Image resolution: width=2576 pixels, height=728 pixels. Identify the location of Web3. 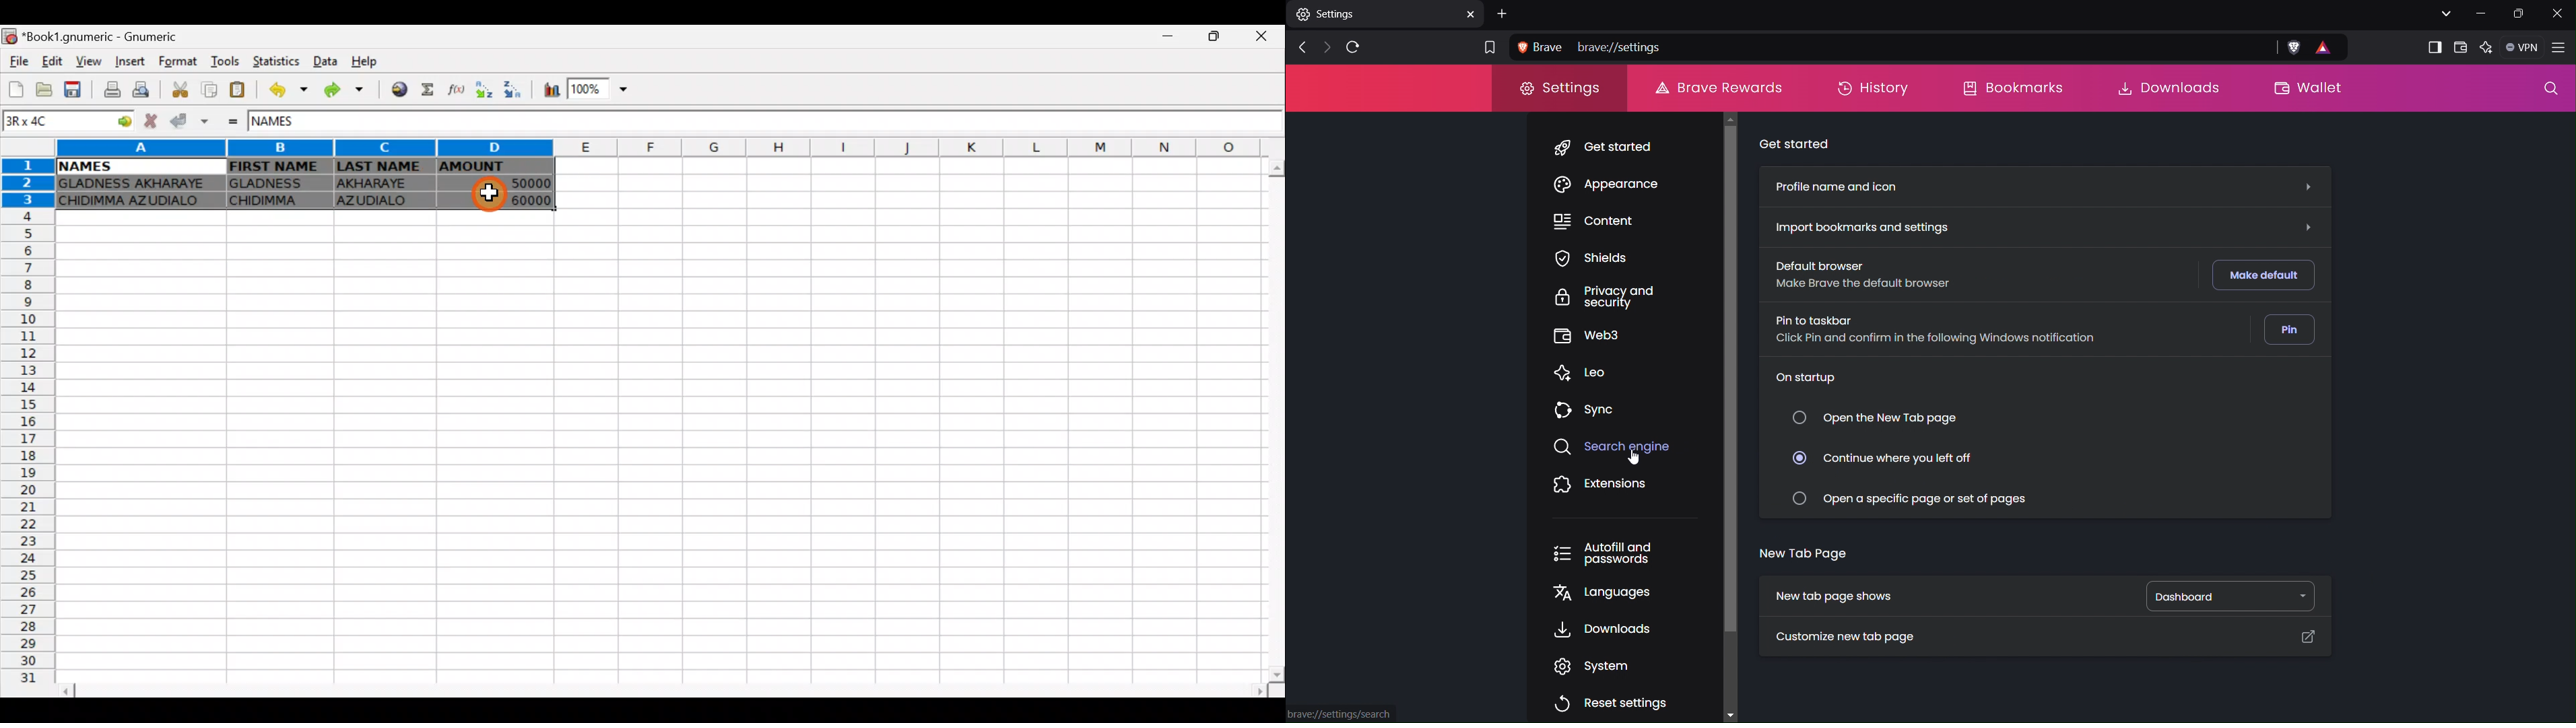
(1589, 335).